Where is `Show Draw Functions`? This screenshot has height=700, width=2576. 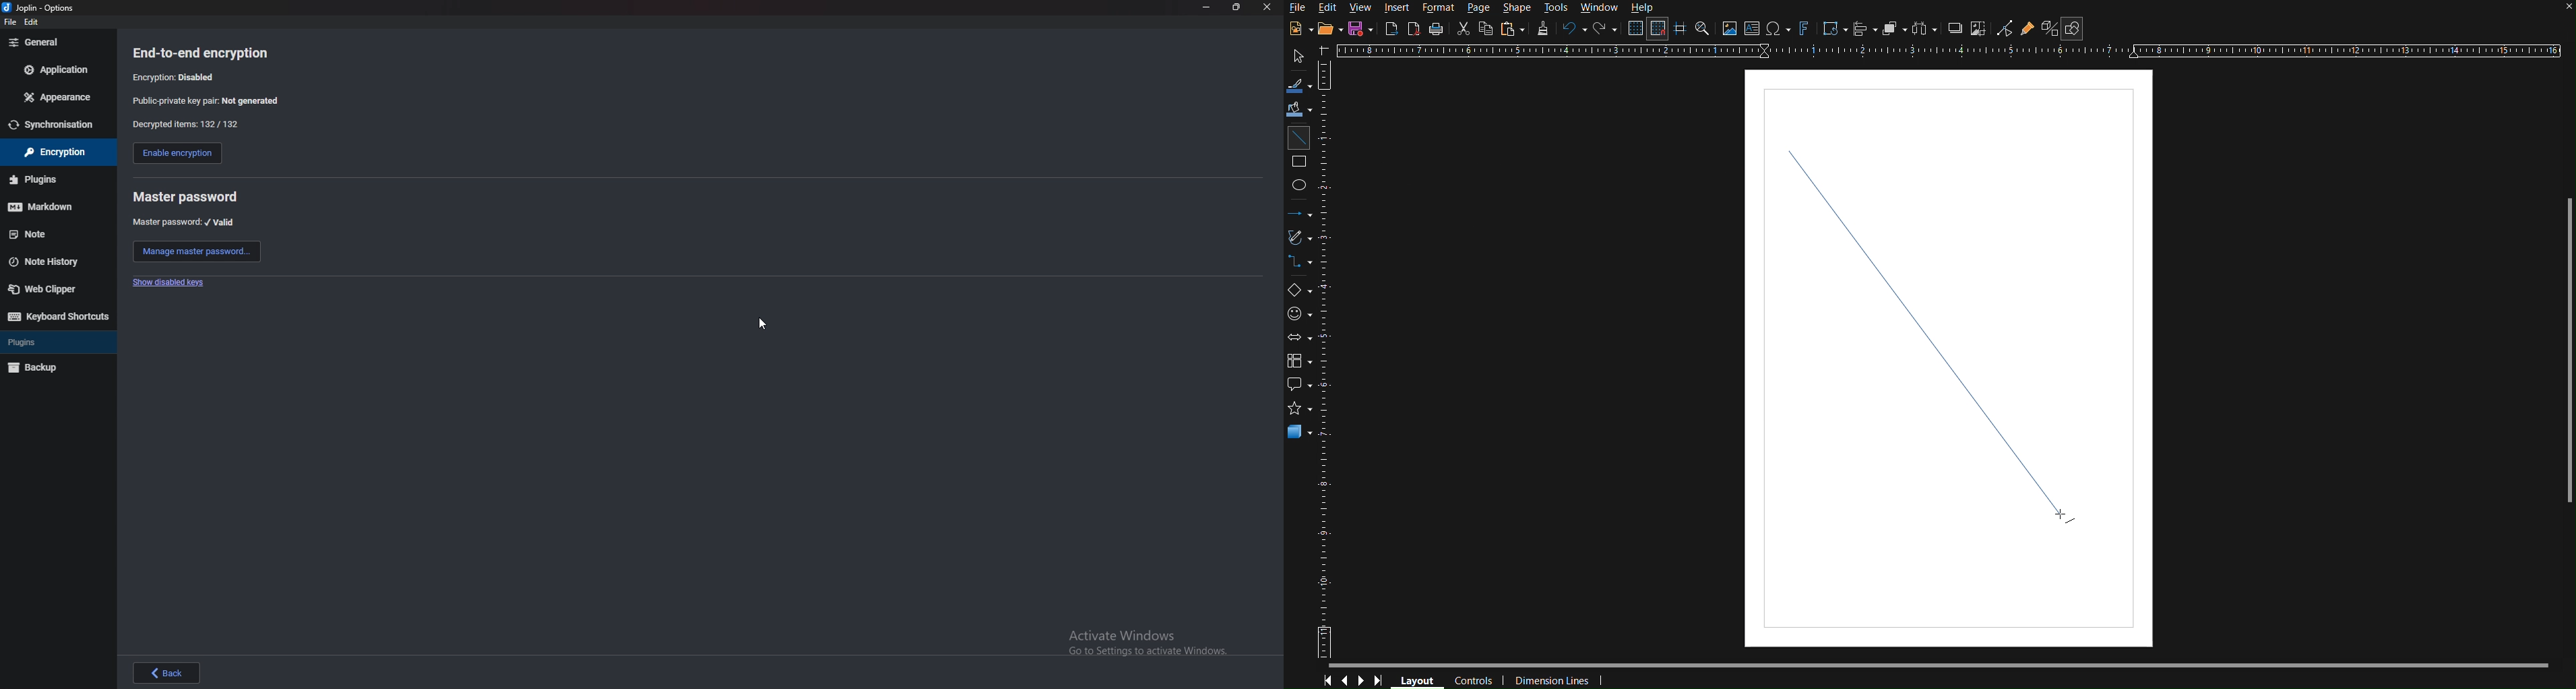 Show Draw Functions is located at coordinates (2073, 28).